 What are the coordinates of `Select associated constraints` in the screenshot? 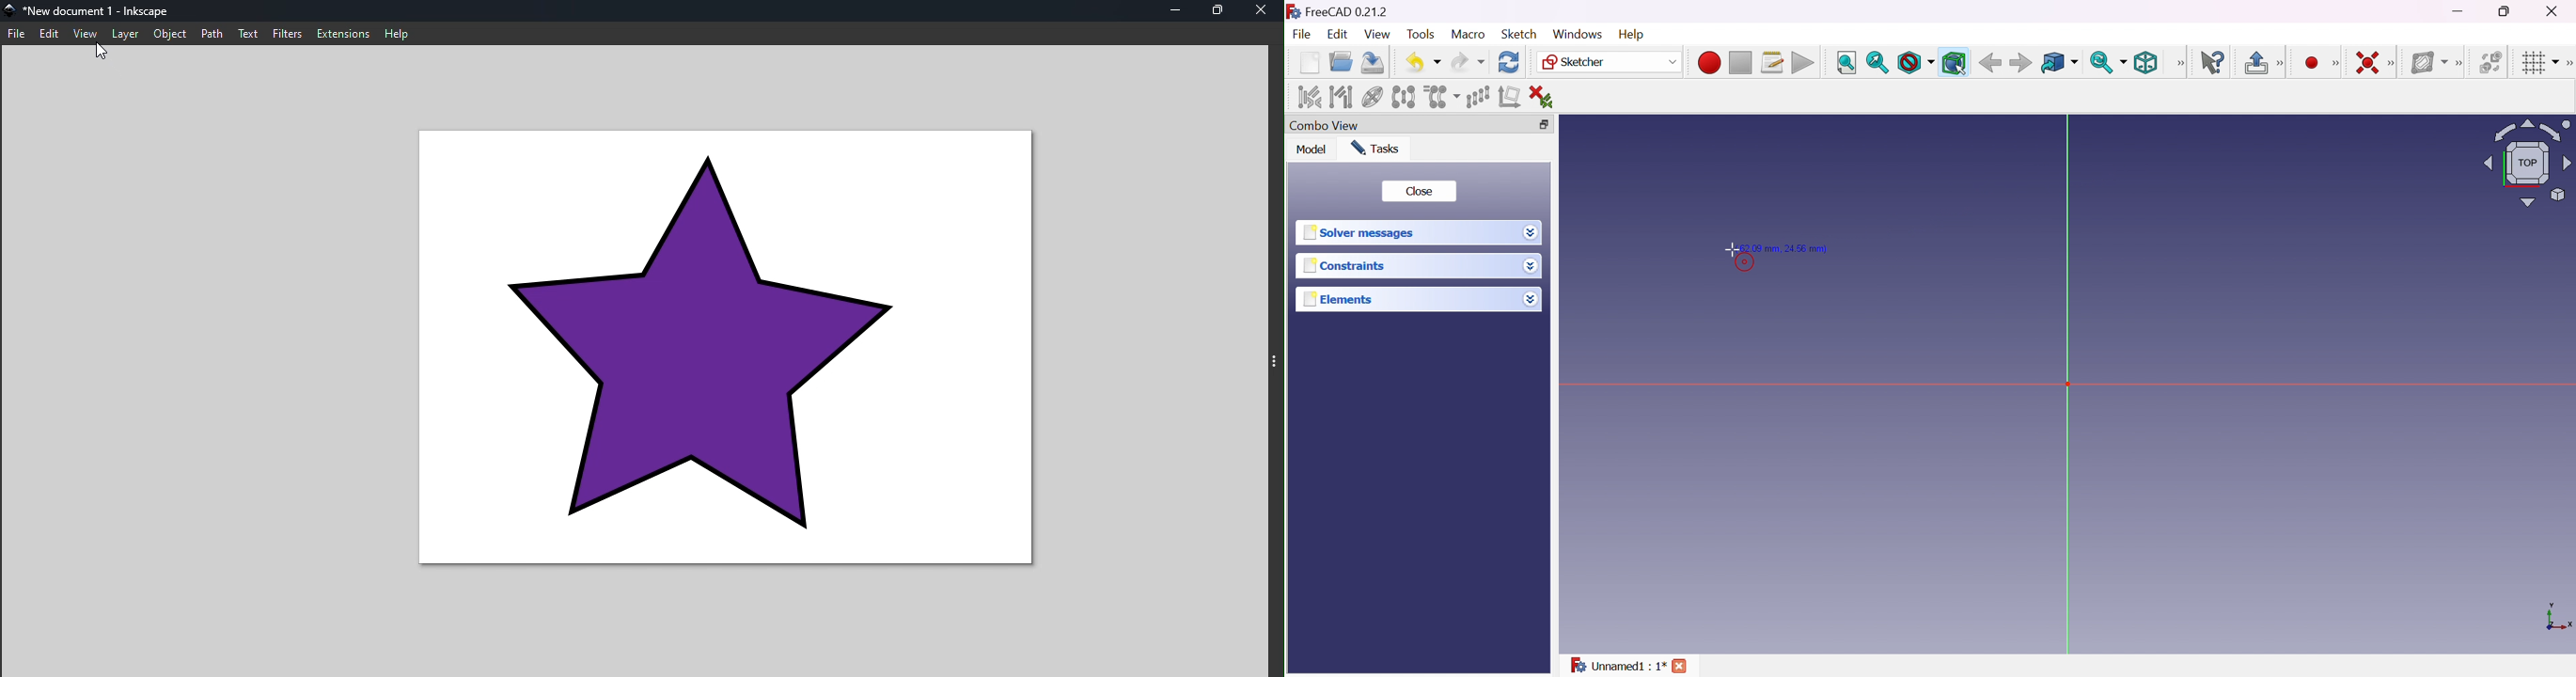 It's located at (1307, 97).